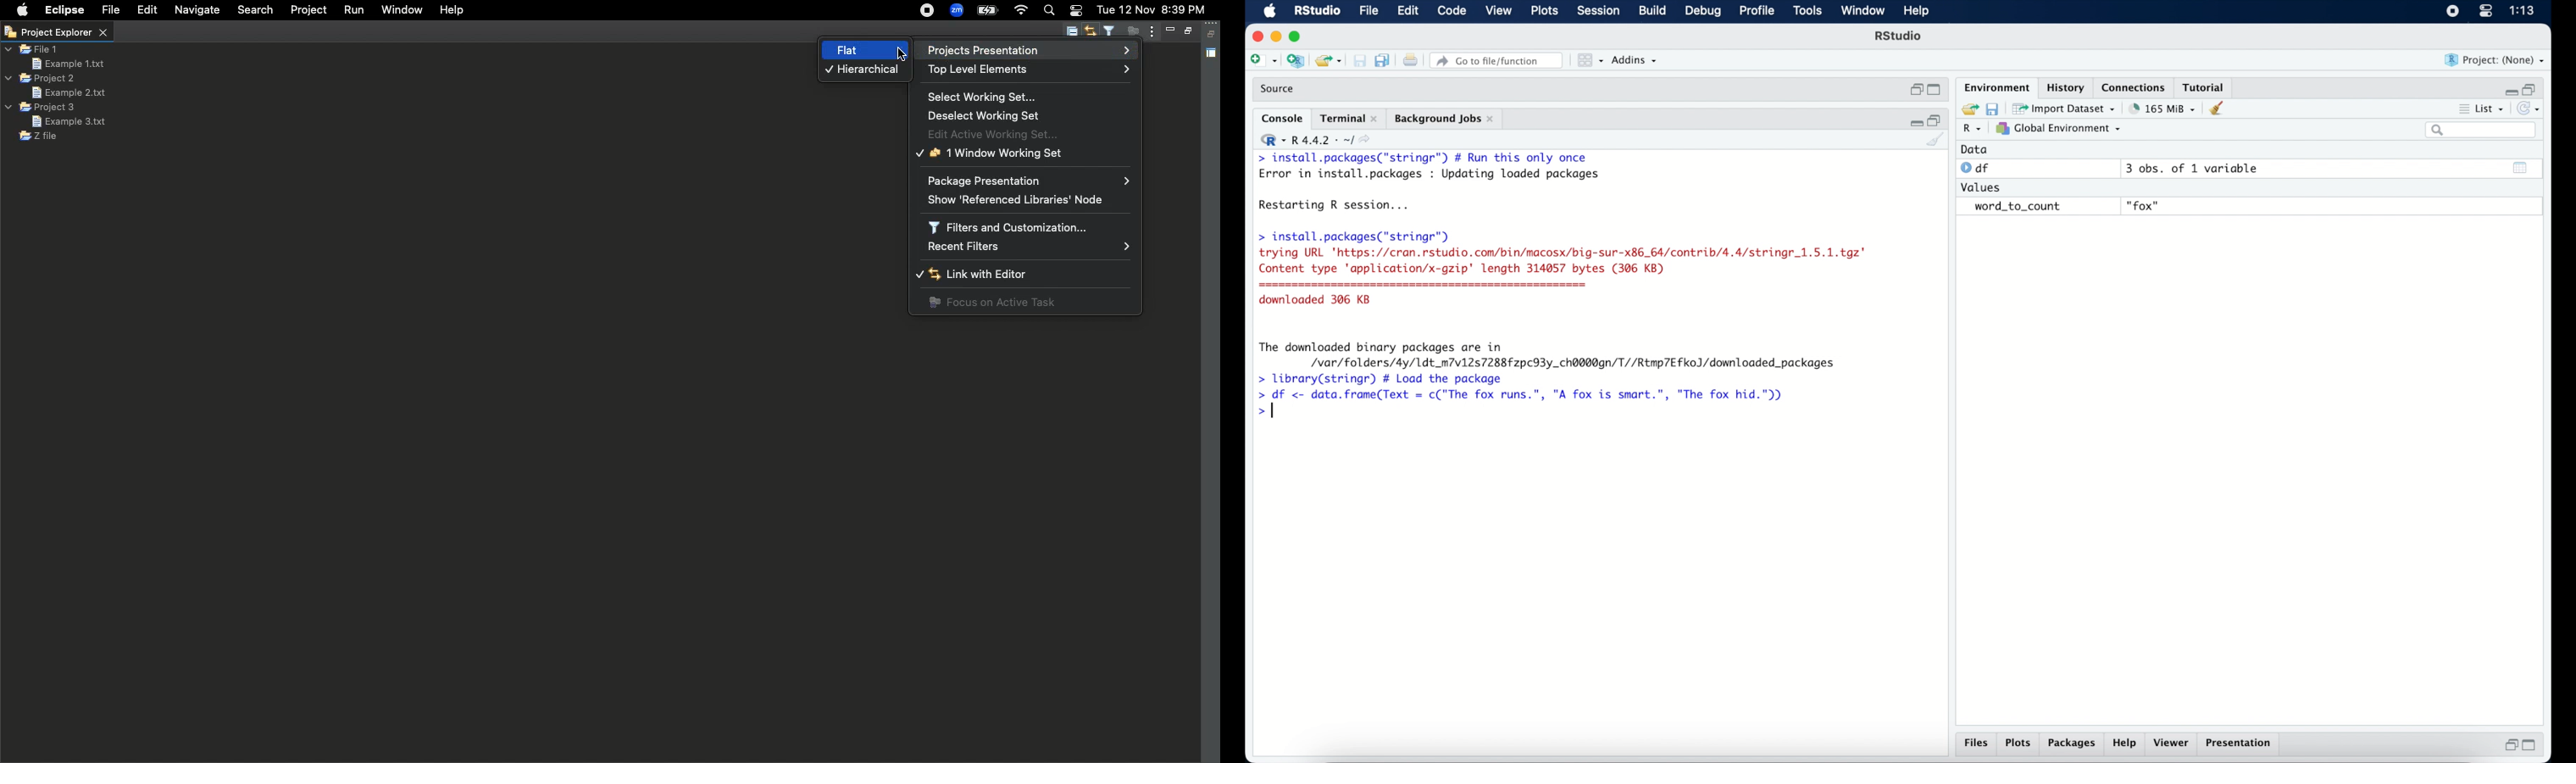  What do you see at coordinates (2509, 91) in the screenshot?
I see `minimize` at bounding box center [2509, 91].